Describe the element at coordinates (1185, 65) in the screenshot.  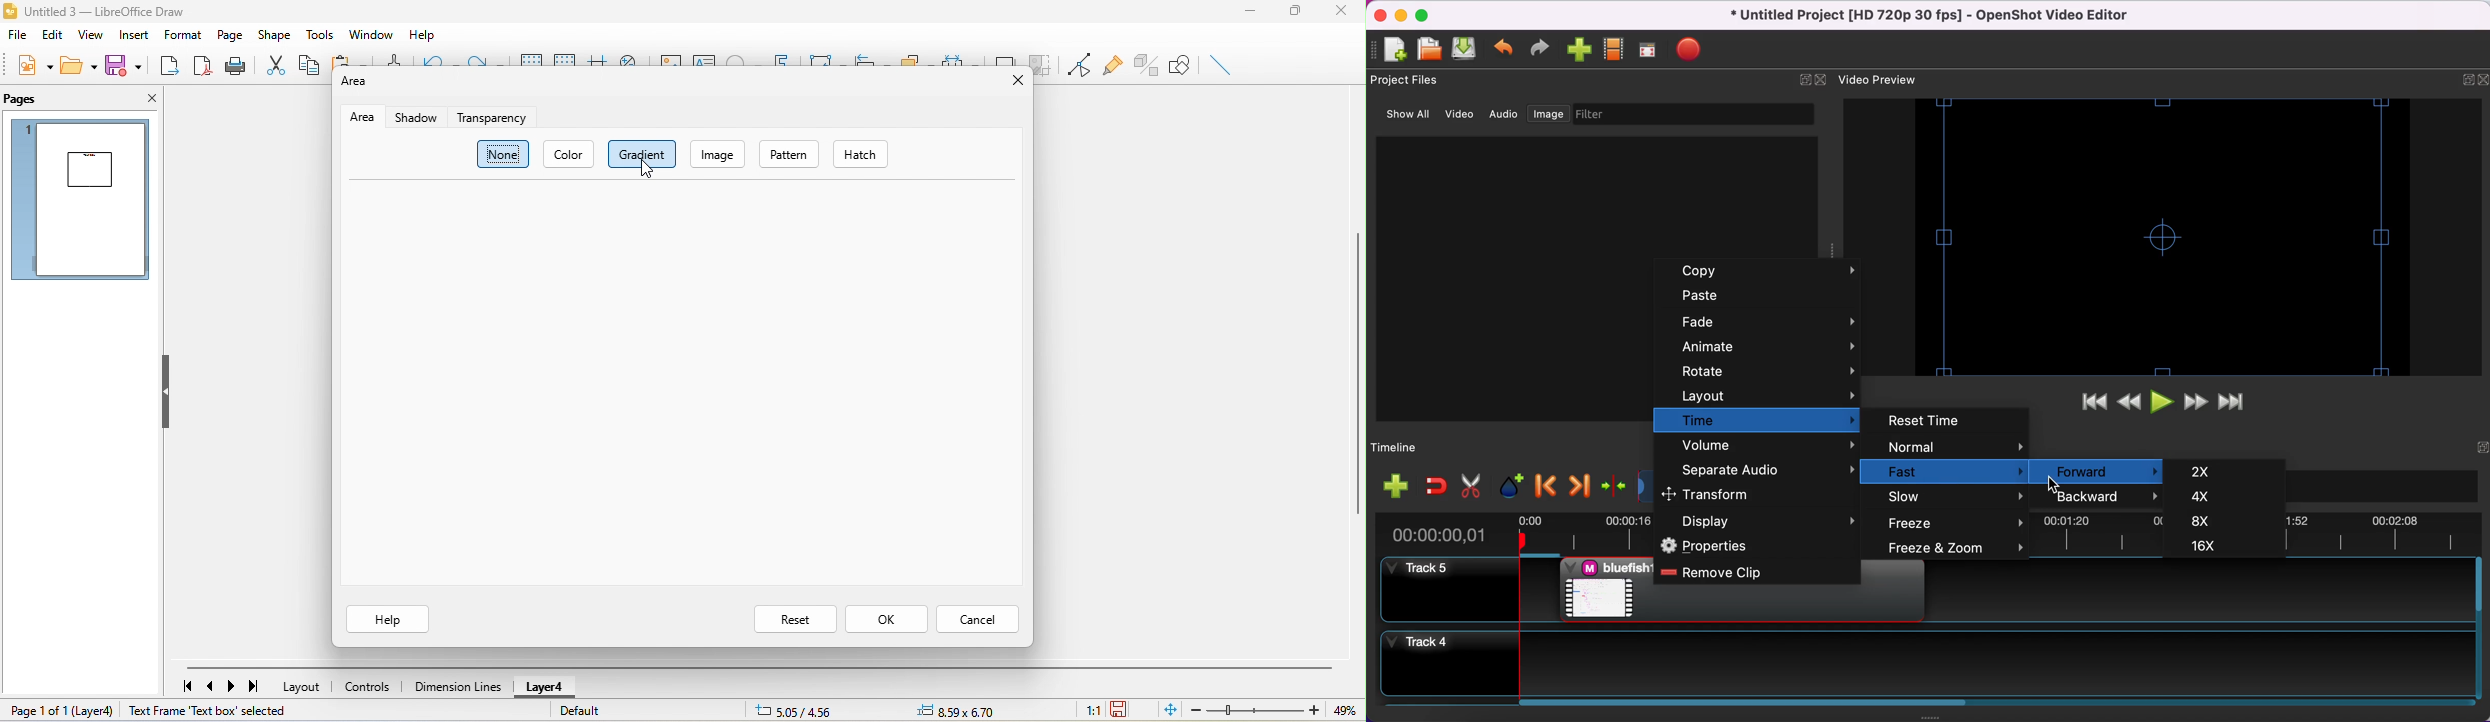
I see `show draw function` at that location.